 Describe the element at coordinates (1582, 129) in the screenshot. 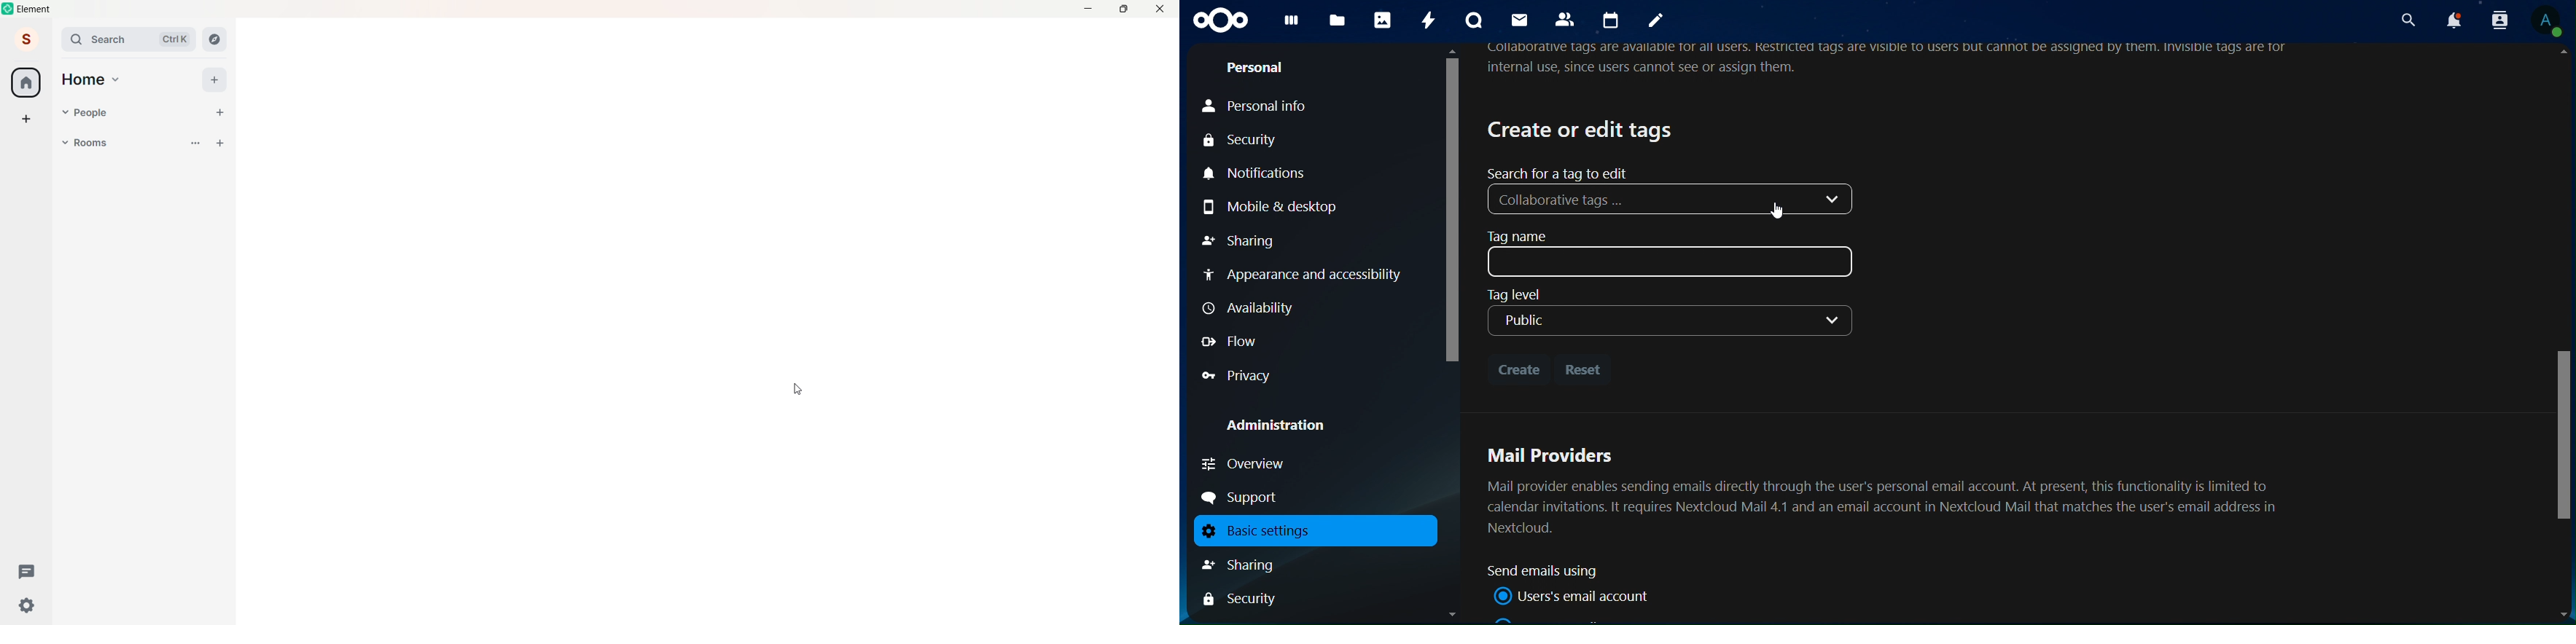

I see `create or edit tags` at that location.